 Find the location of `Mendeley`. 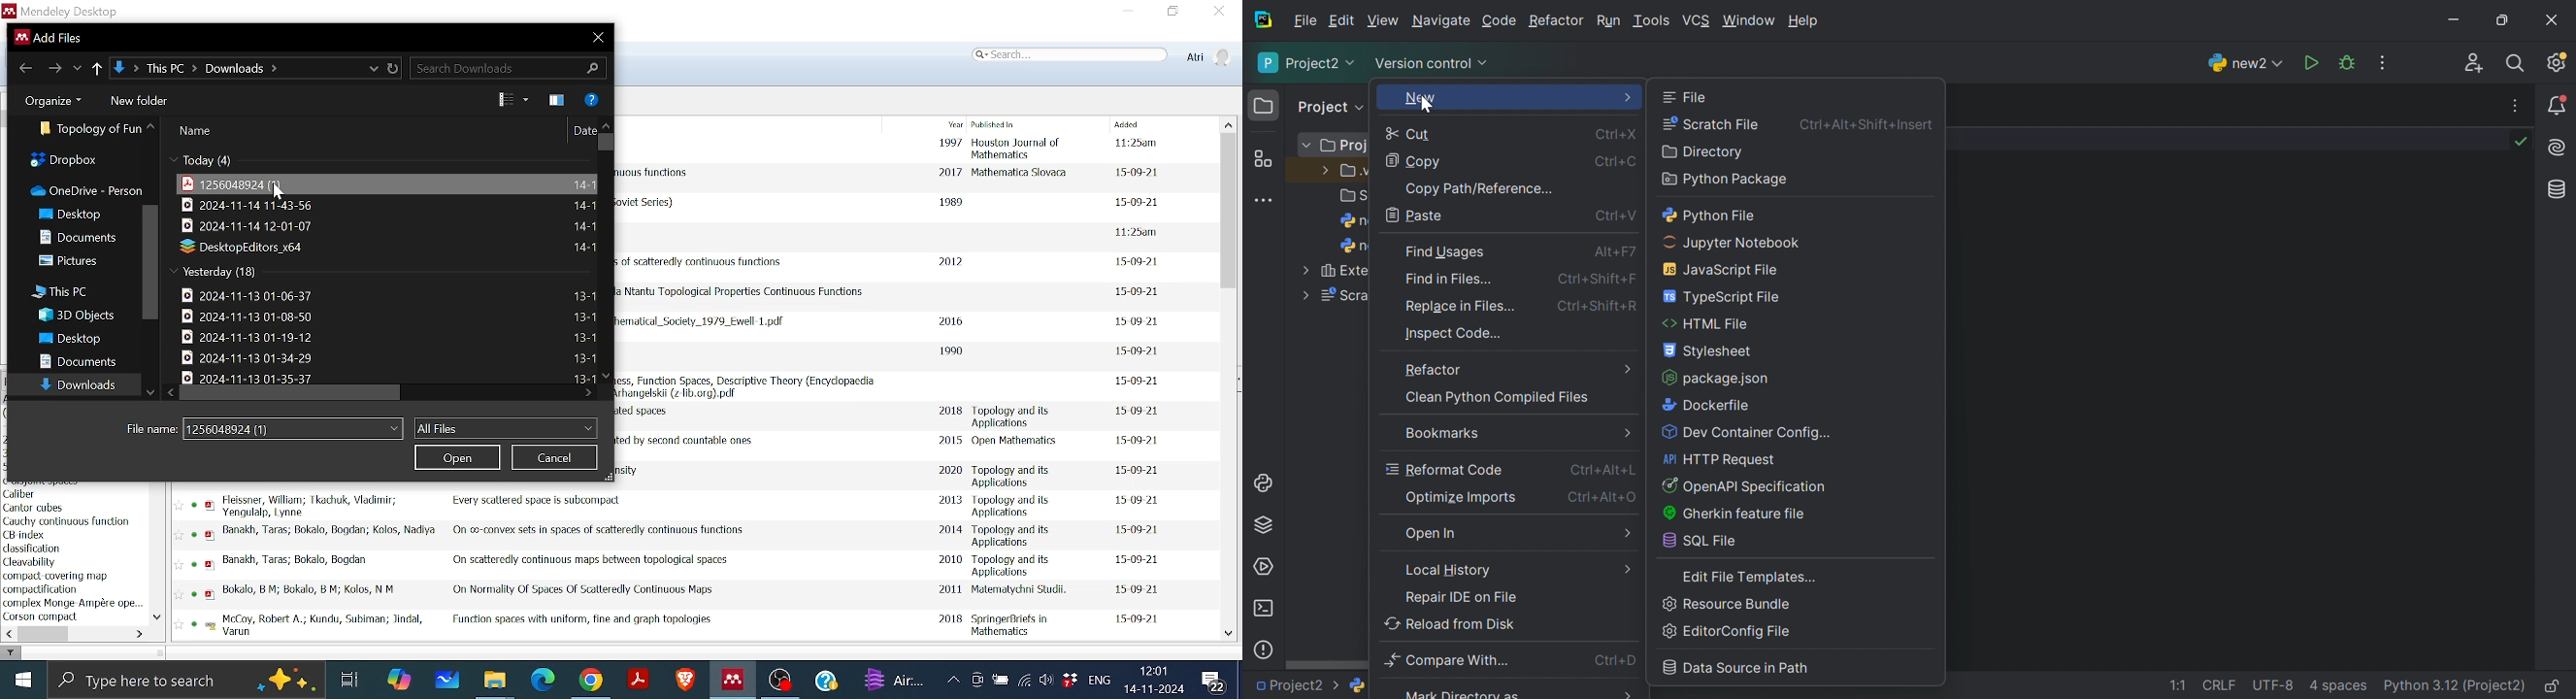

Mendeley is located at coordinates (735, 681).